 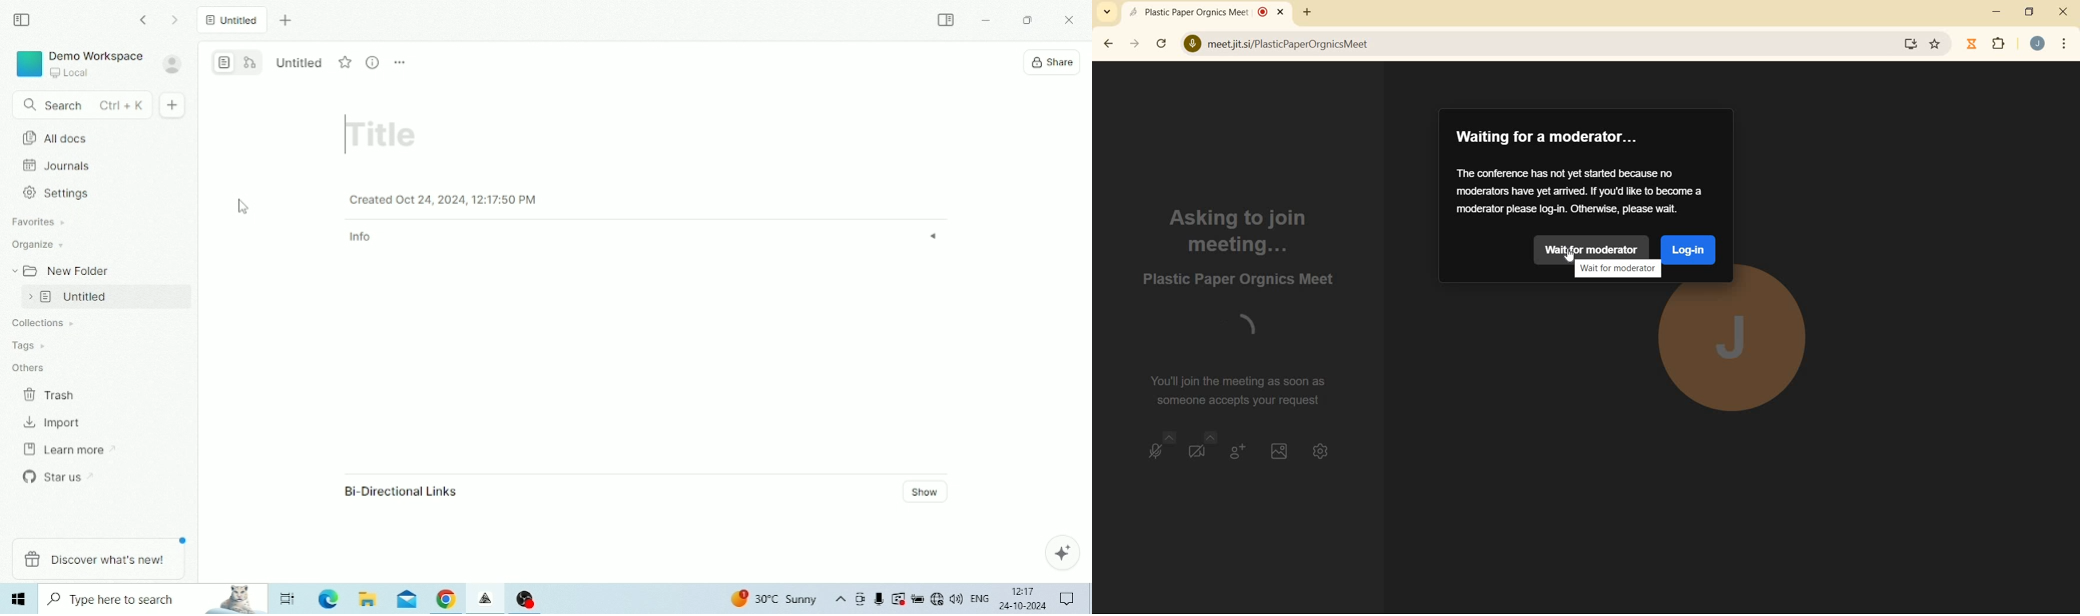 I want to click on minimize, so click(x=1998, y=12).